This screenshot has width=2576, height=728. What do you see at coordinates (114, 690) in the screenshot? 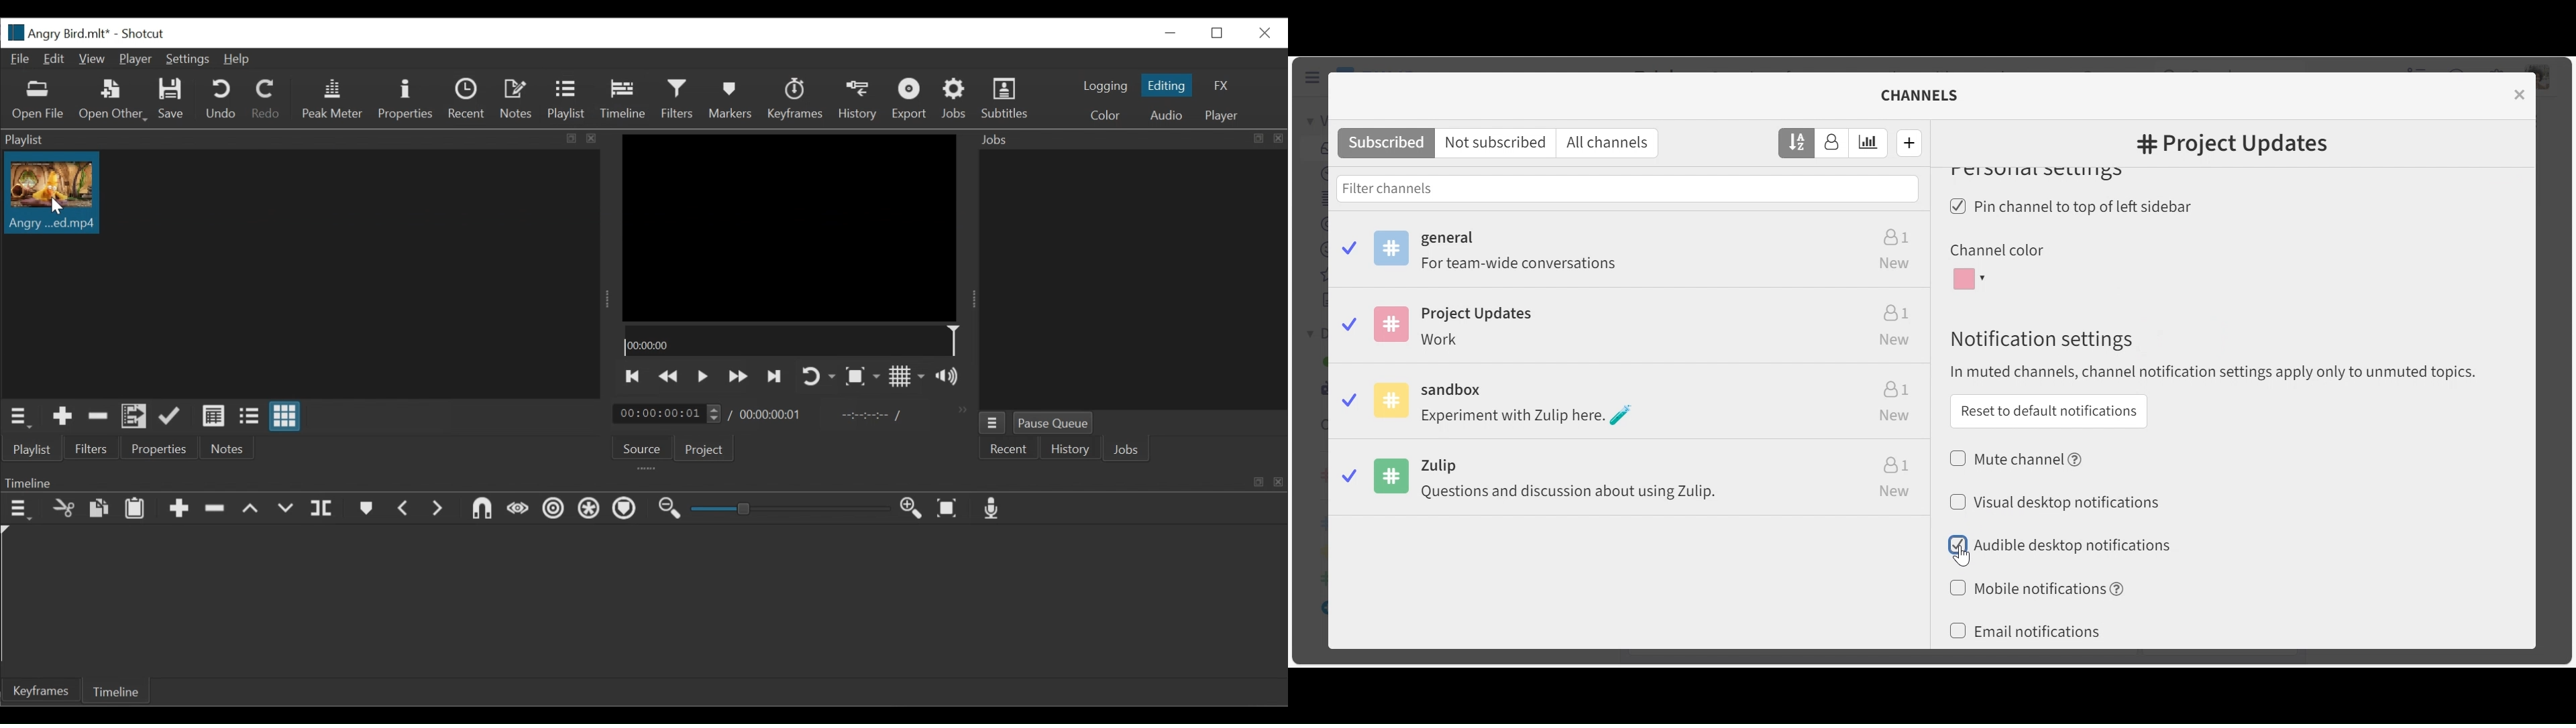
I see `Timeline` at bounding box center [114, 690].